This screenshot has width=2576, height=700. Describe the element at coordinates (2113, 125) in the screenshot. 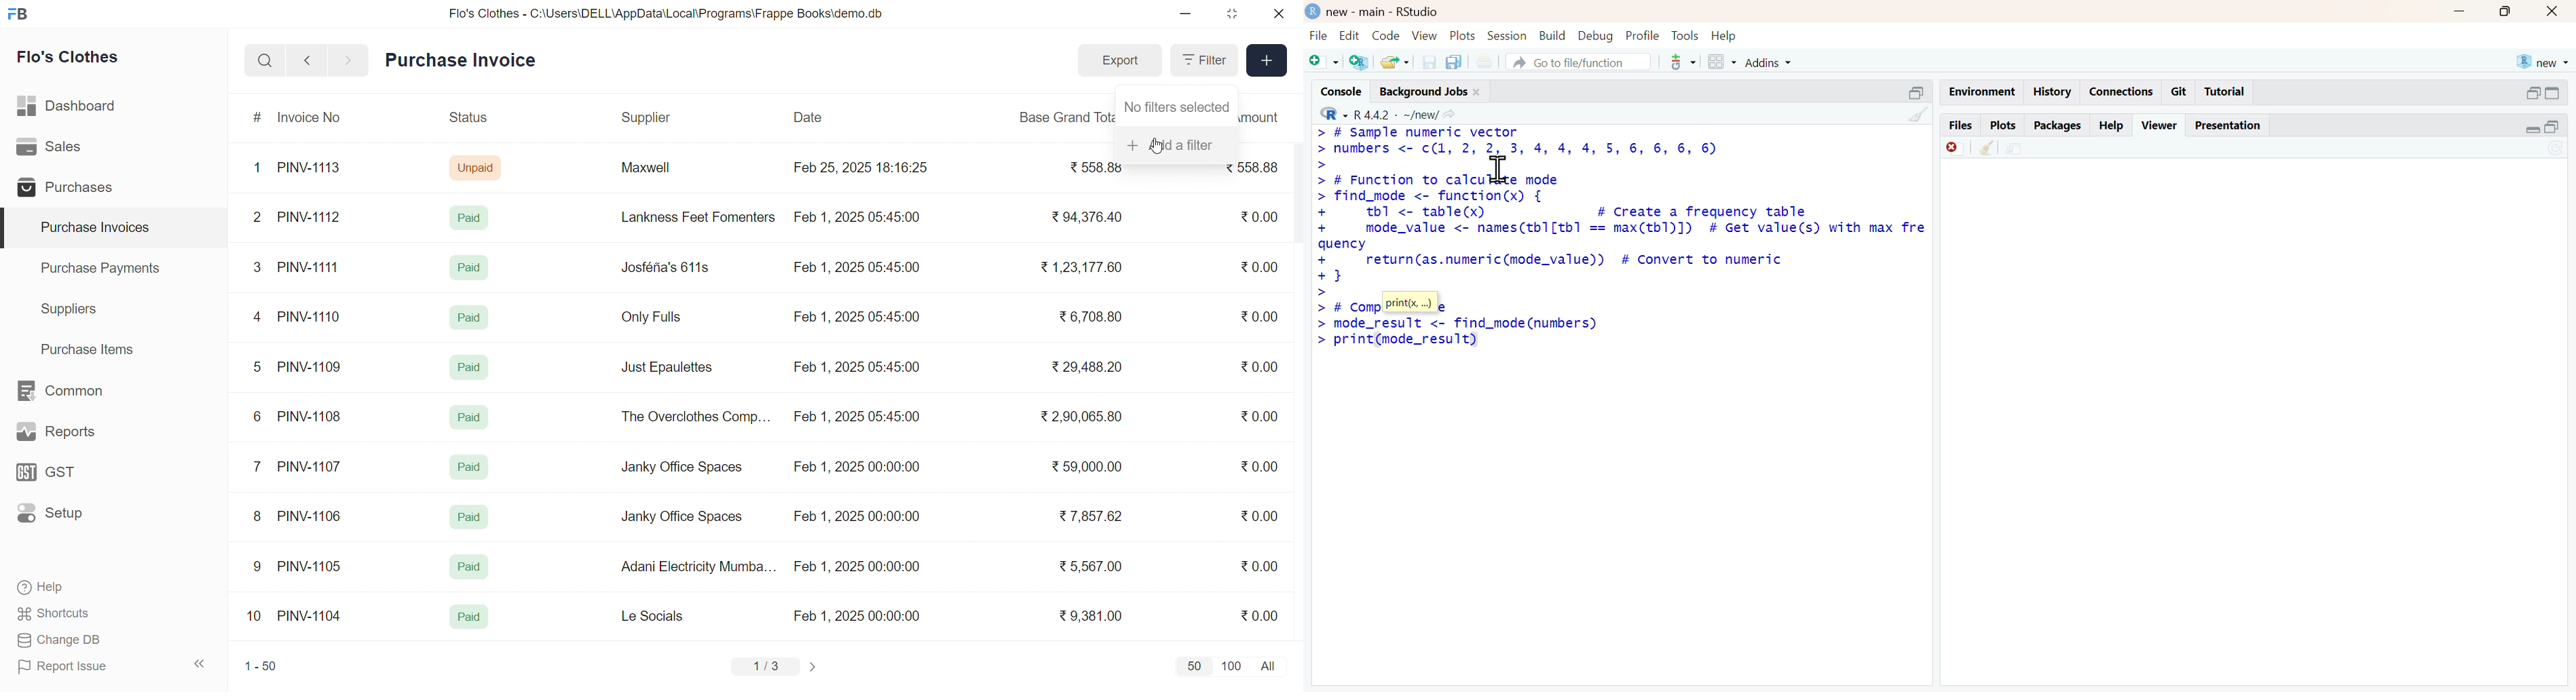

I see `help` at that location.